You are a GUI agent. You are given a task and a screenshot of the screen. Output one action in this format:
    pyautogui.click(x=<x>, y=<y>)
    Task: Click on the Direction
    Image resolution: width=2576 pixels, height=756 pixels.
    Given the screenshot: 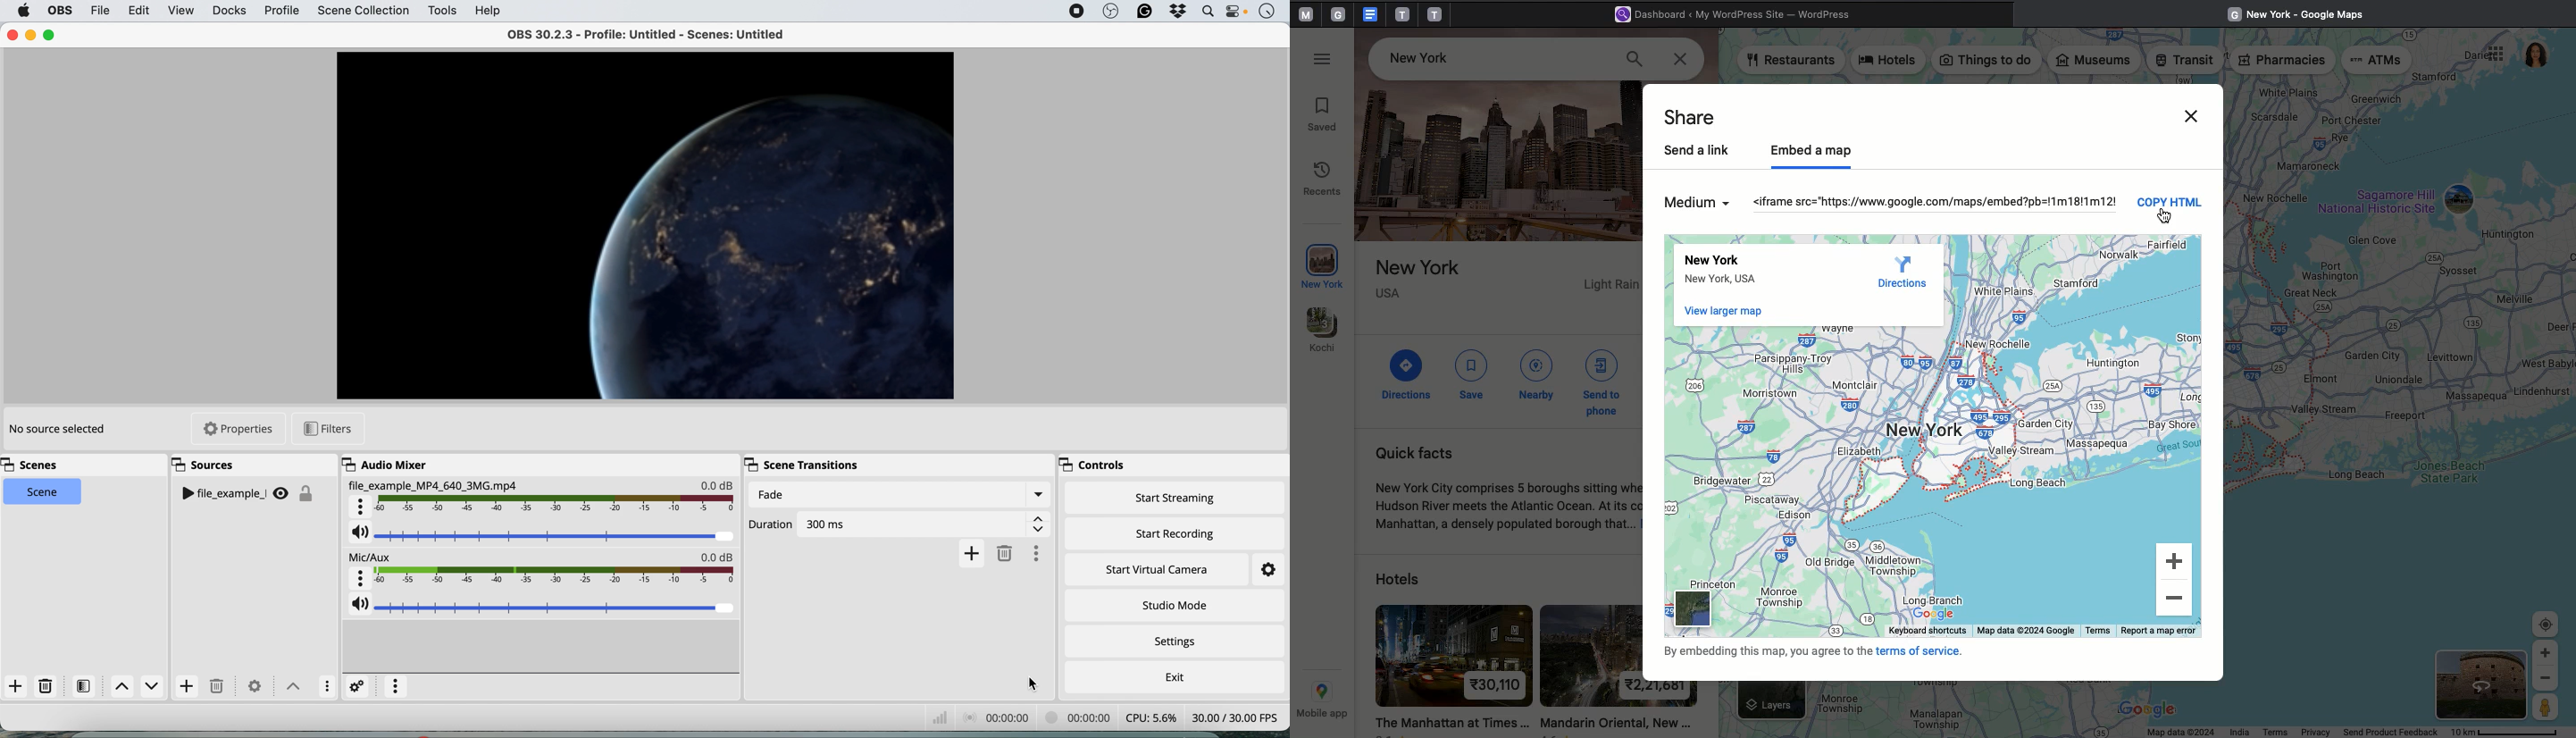 What is the action you would take?
    pyautogui.click(x=1896, y=272)
    